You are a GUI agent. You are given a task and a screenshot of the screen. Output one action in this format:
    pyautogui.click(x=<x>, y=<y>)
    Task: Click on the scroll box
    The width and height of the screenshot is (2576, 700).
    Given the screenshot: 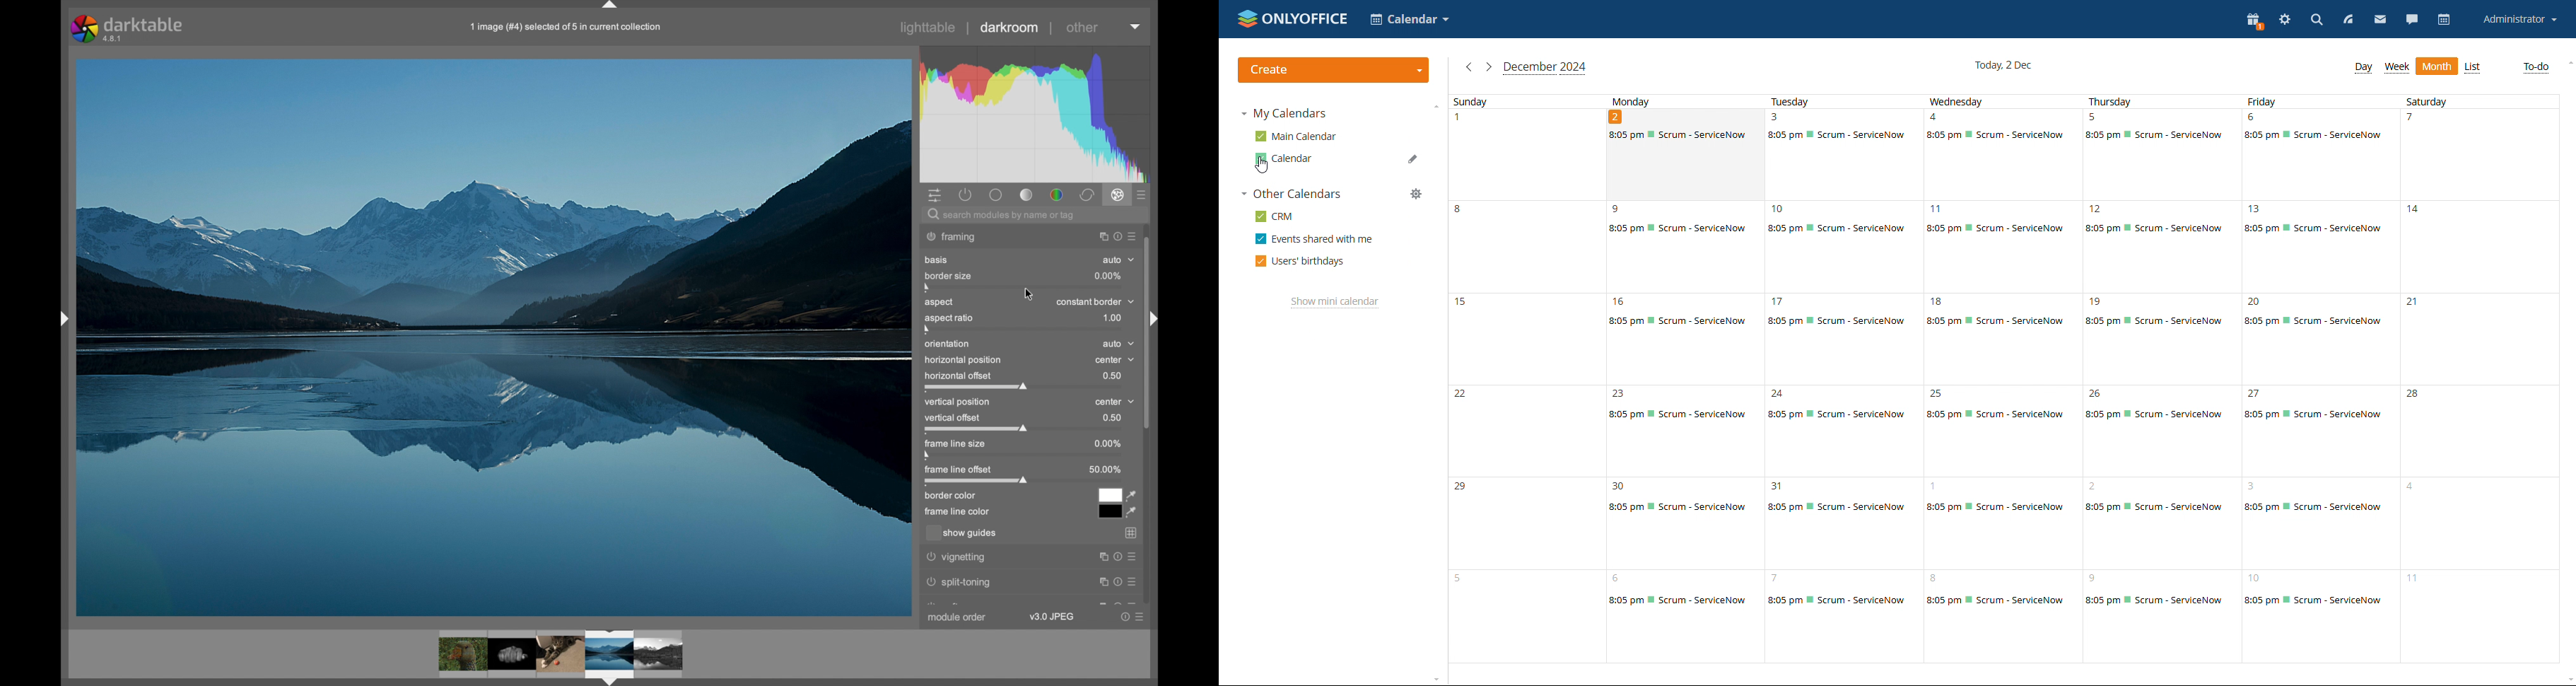 What is the action you would take?
    pyautogui.click(x=1150, y=386)
    